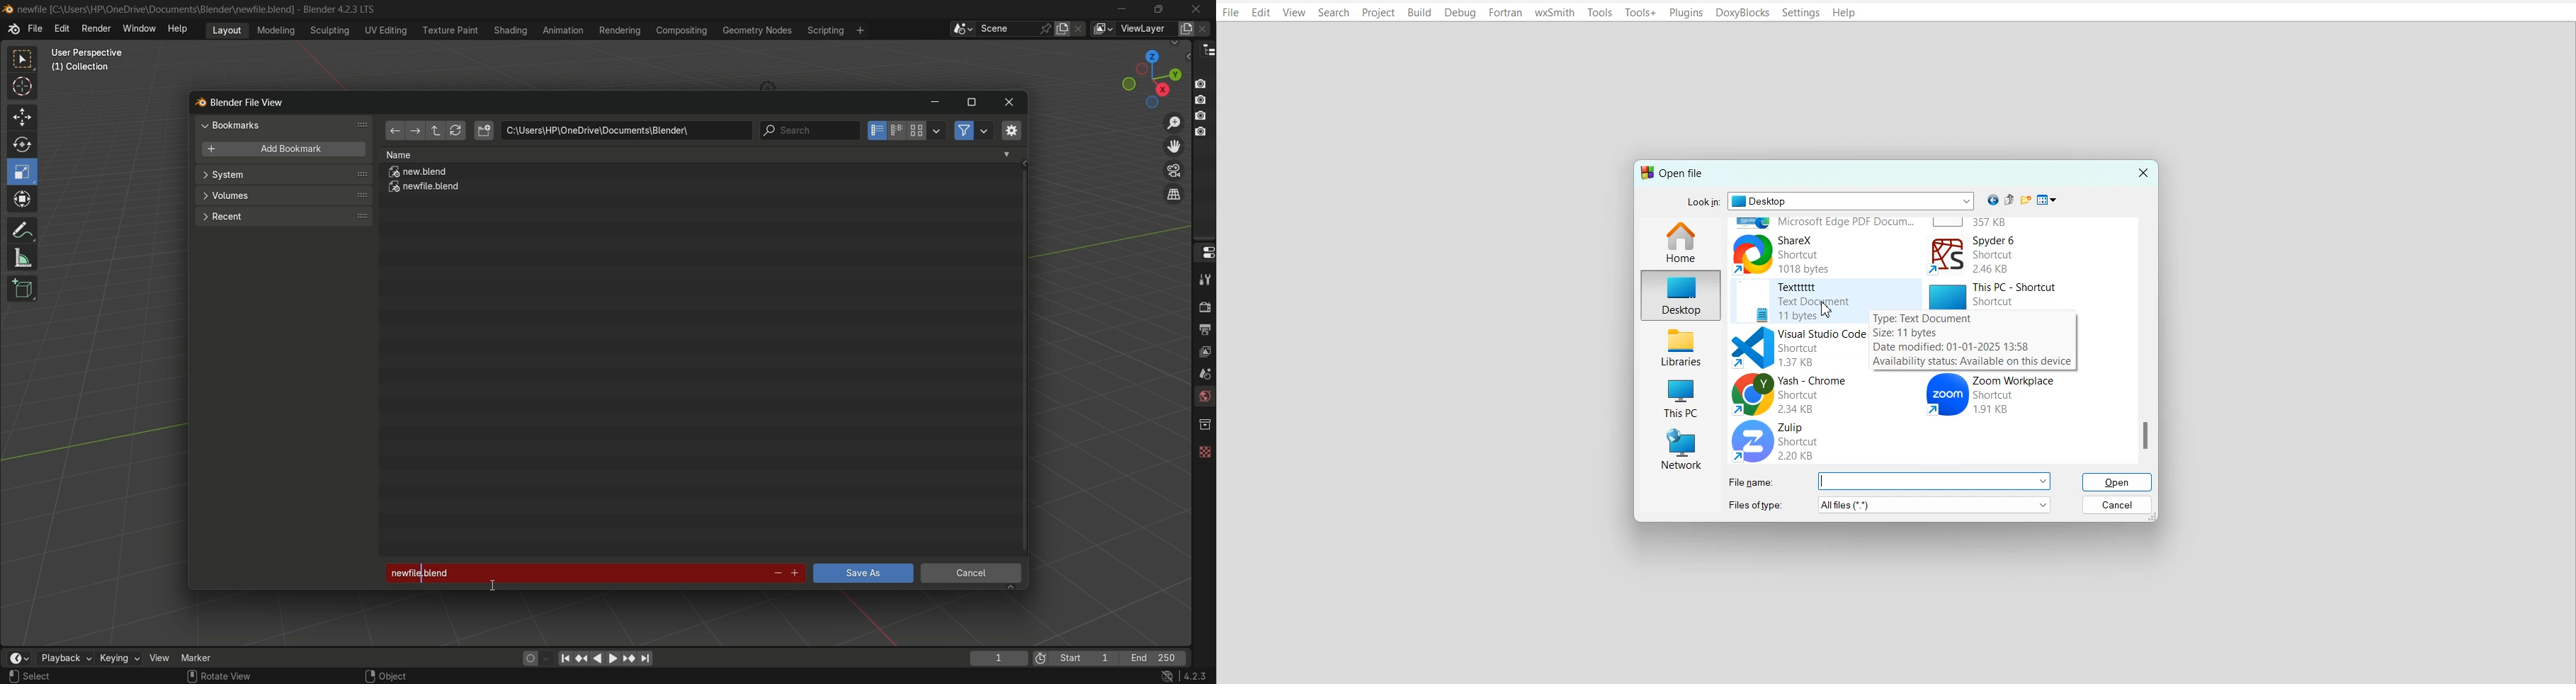  Describe the element at coordinates (1937, 482) in the screenshot. I see `more options` at that location.